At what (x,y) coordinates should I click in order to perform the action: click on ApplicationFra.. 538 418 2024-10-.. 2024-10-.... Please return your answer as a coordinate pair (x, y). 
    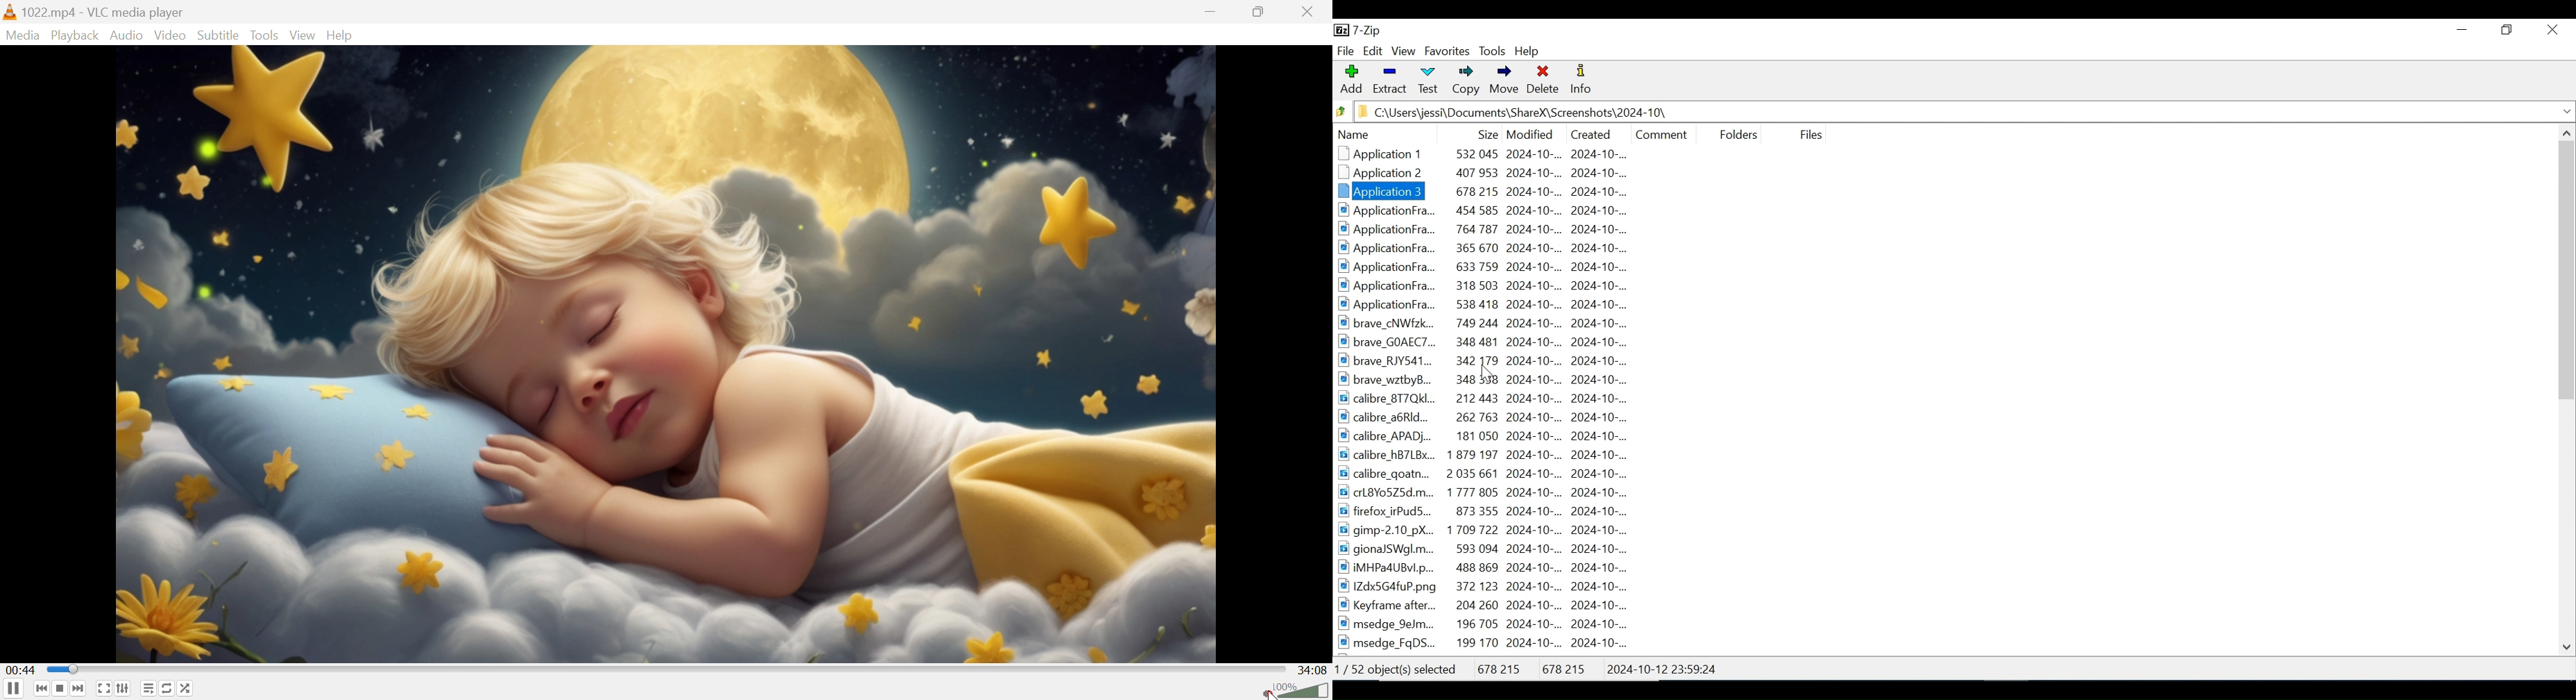
    Looking at the image, I should click on (1494, 305).